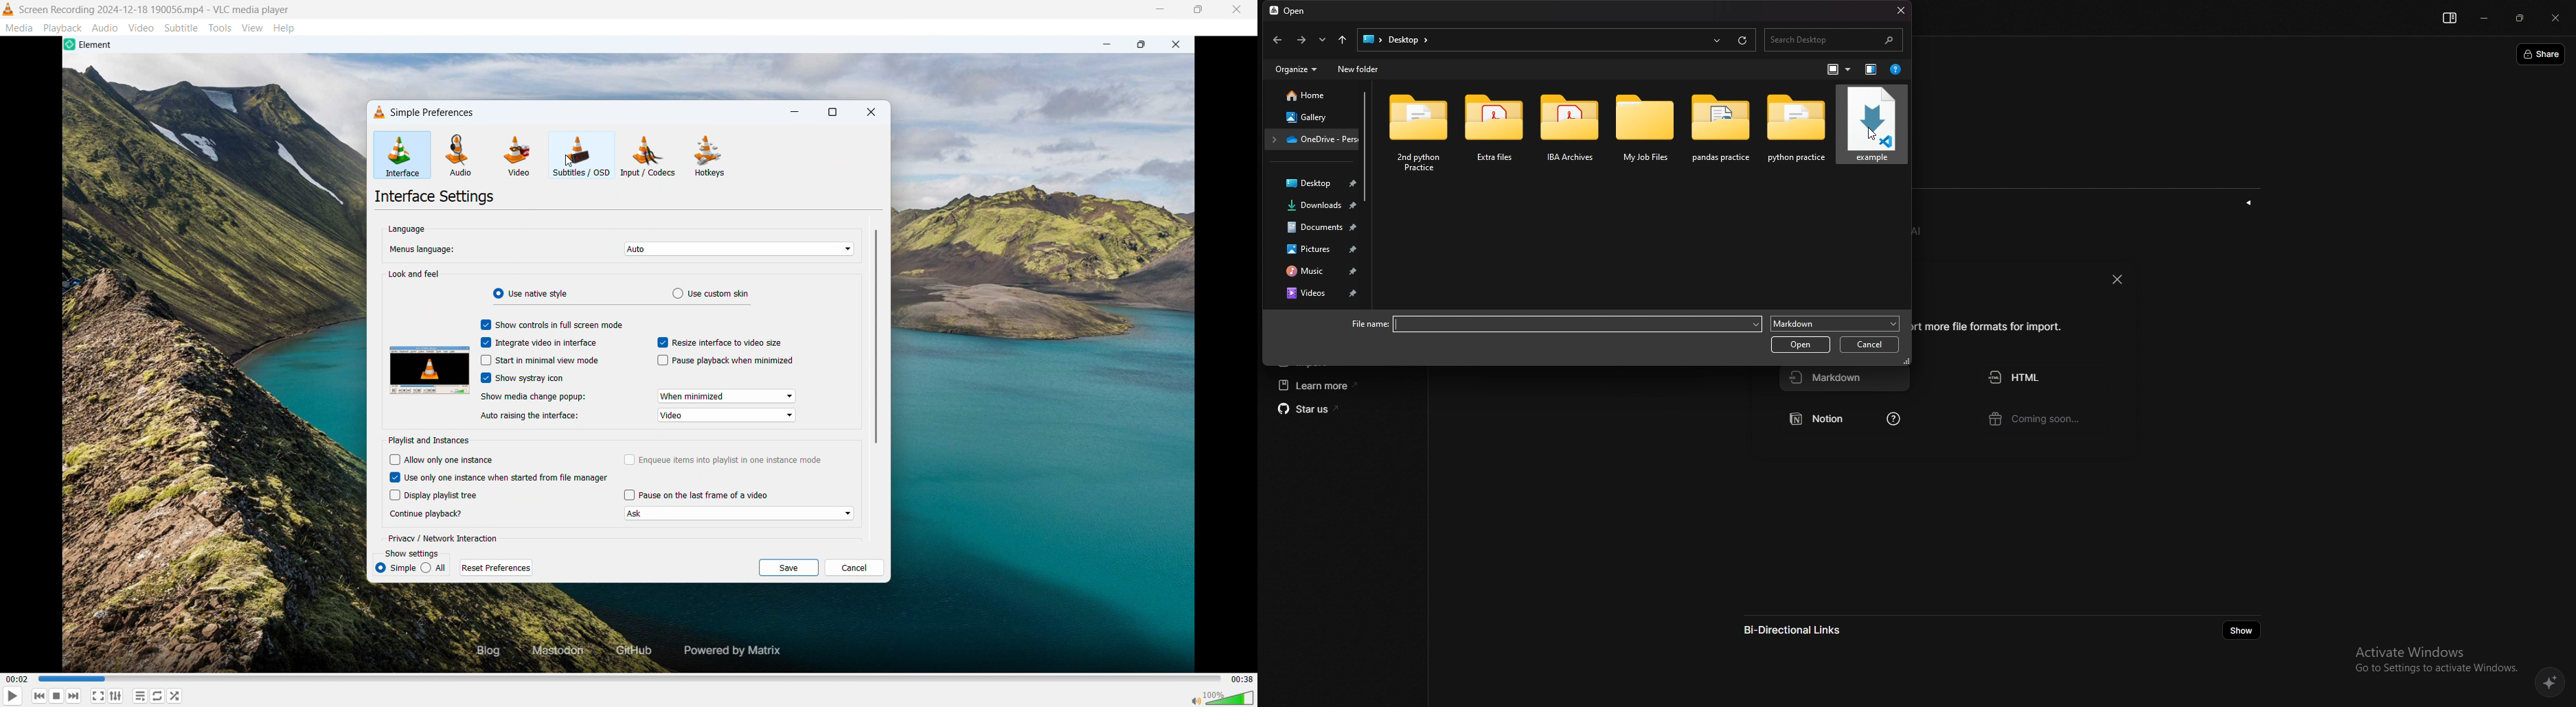 Image resolution: width=2576 pixels, height=728 pixels. What do you see at coordinates (570, 162) in the screenshot?
I see `cursor ` at bounding box center [570, 162].